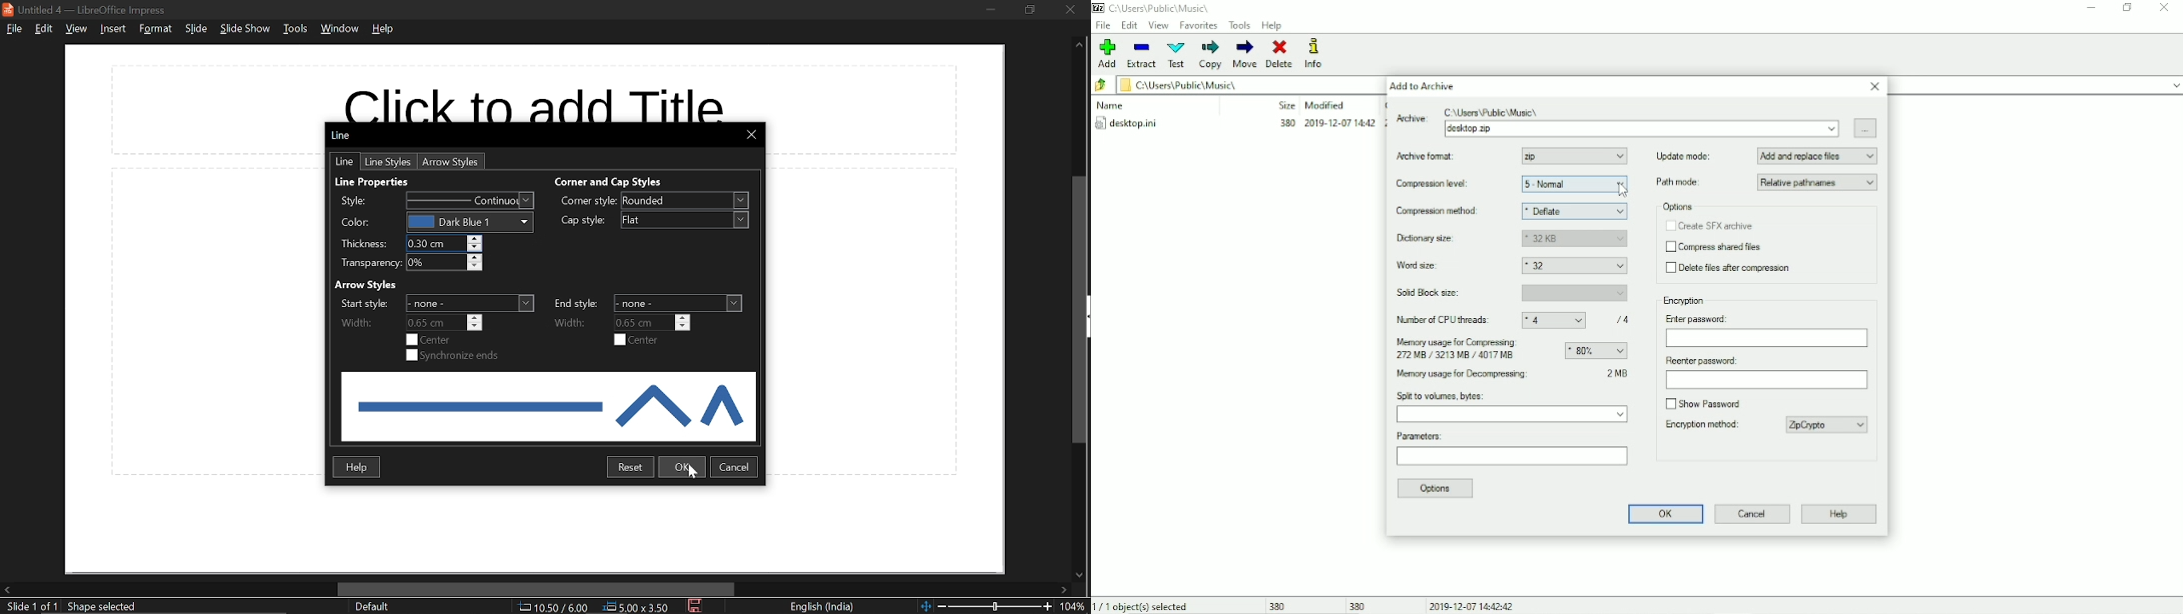 The image size is (2184, 616). What do you see at coordinates (1159, 25) in the screenshot?
I see `View` at bounding box center [1159, 25].